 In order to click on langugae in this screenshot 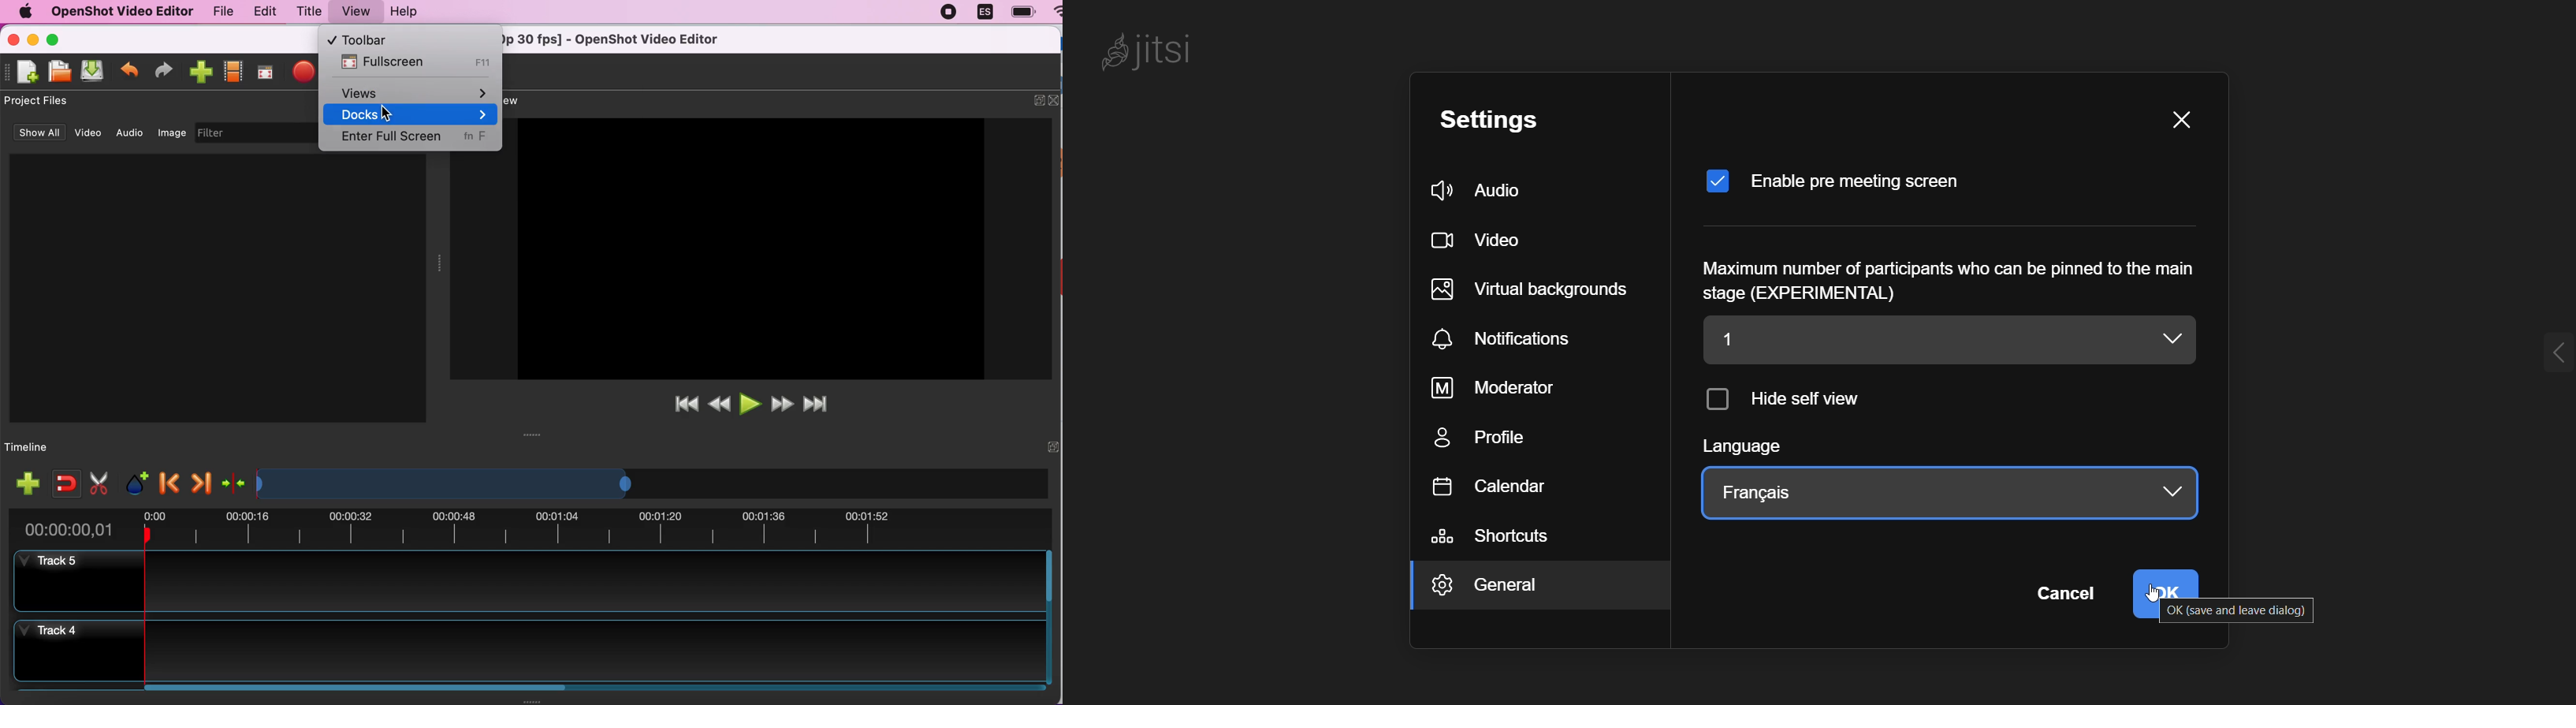, I will do `click(1758, 449)`.